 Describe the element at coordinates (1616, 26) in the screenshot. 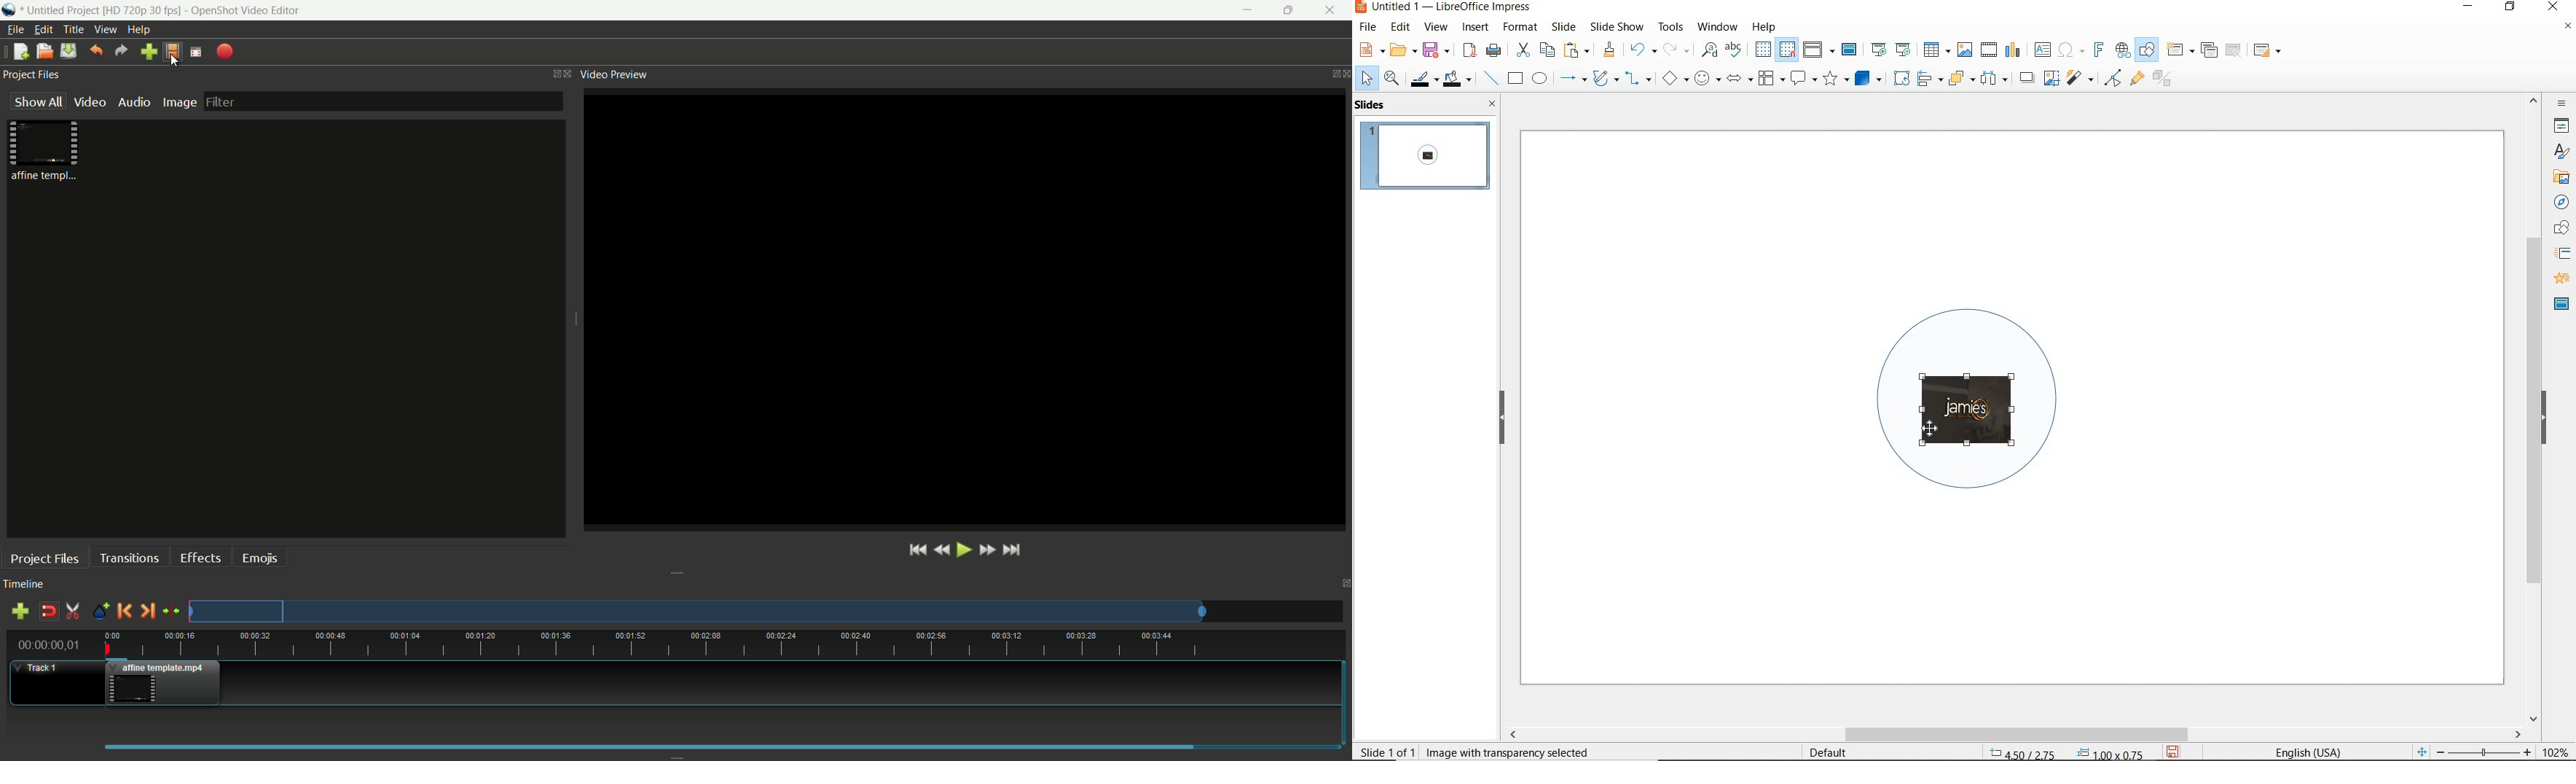

I see `slide show` at that location.